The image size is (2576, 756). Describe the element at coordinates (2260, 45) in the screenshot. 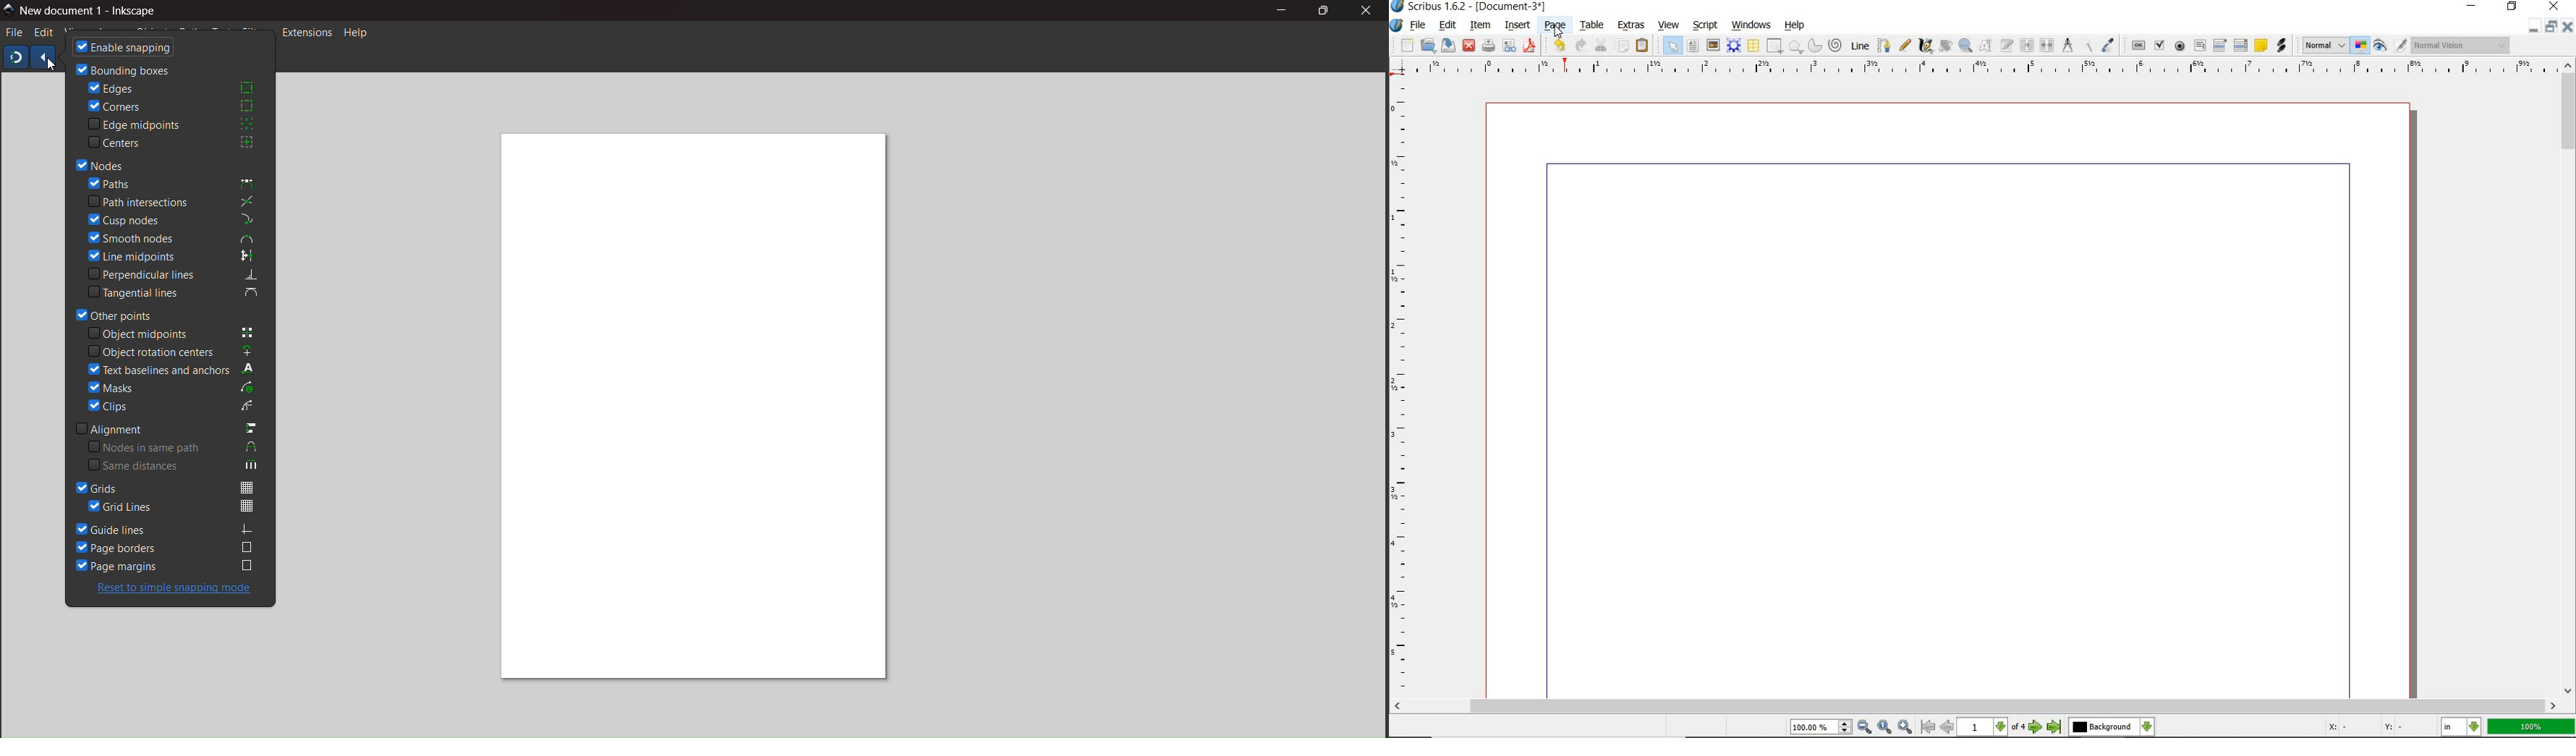

I see `text annotation` at that location.